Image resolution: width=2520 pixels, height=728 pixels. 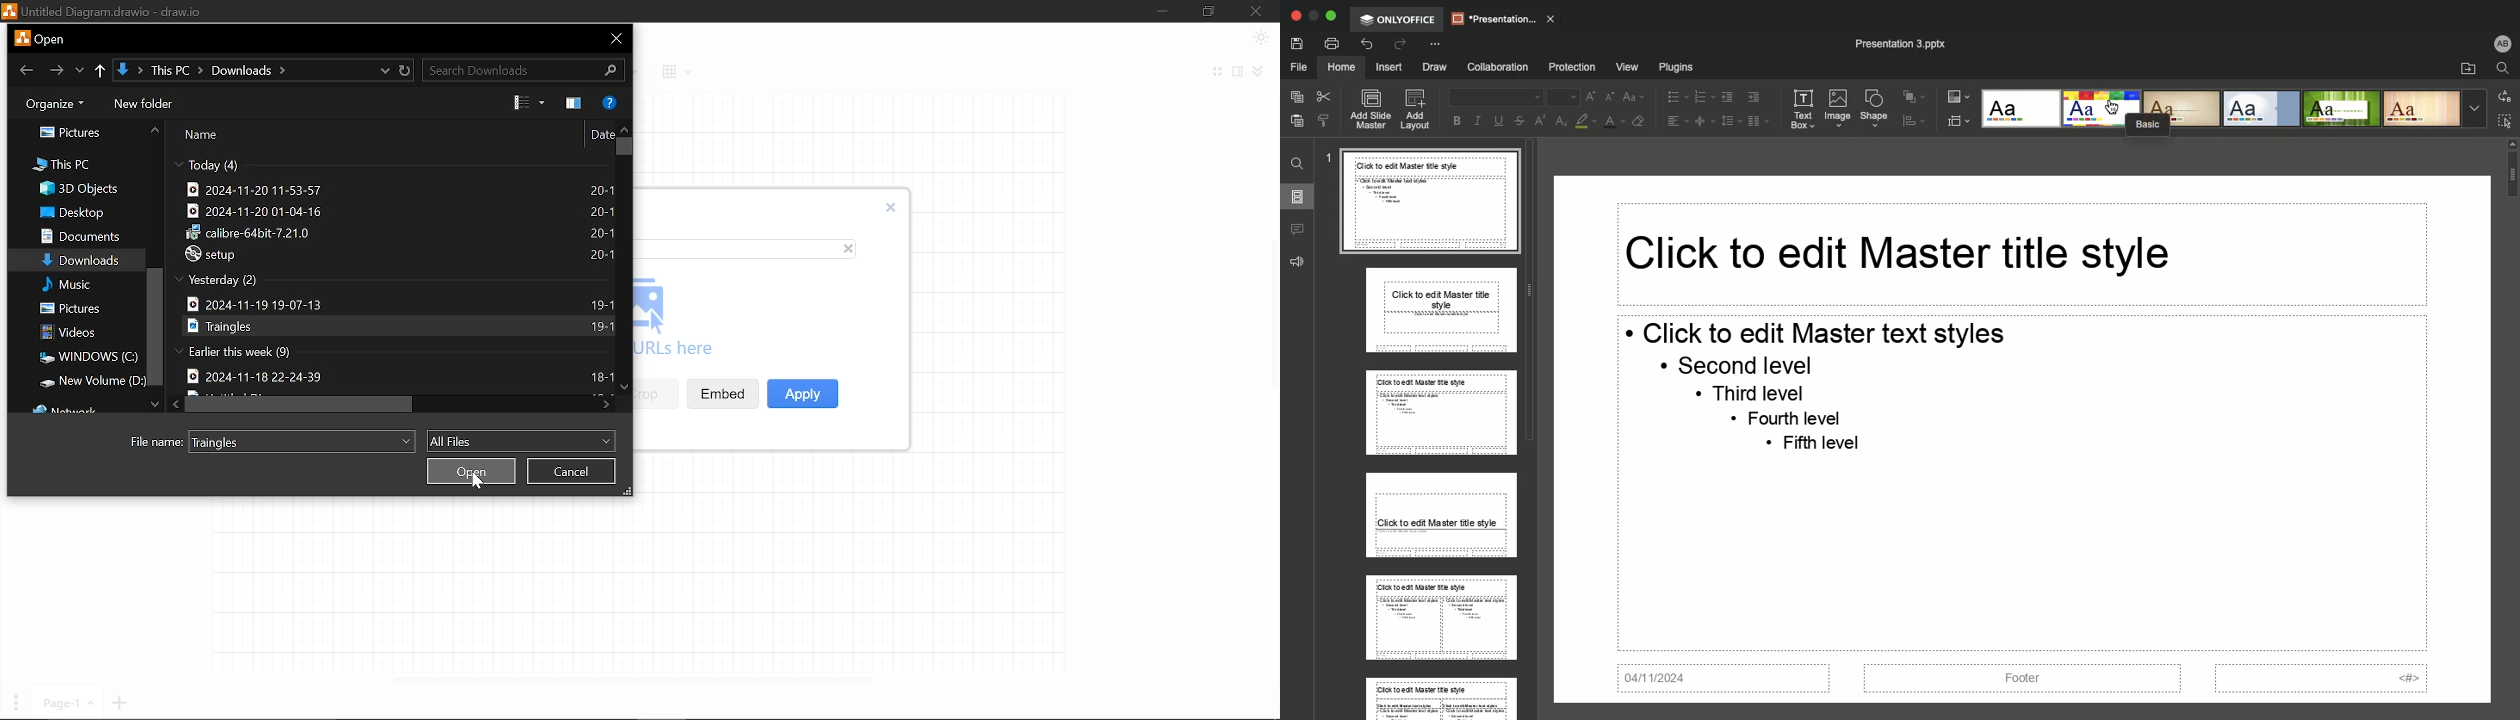 What do you see at coordinates (1794, 417) in the screenshot?
I see `+ Fourth level` at bounding box center [1794, 417].